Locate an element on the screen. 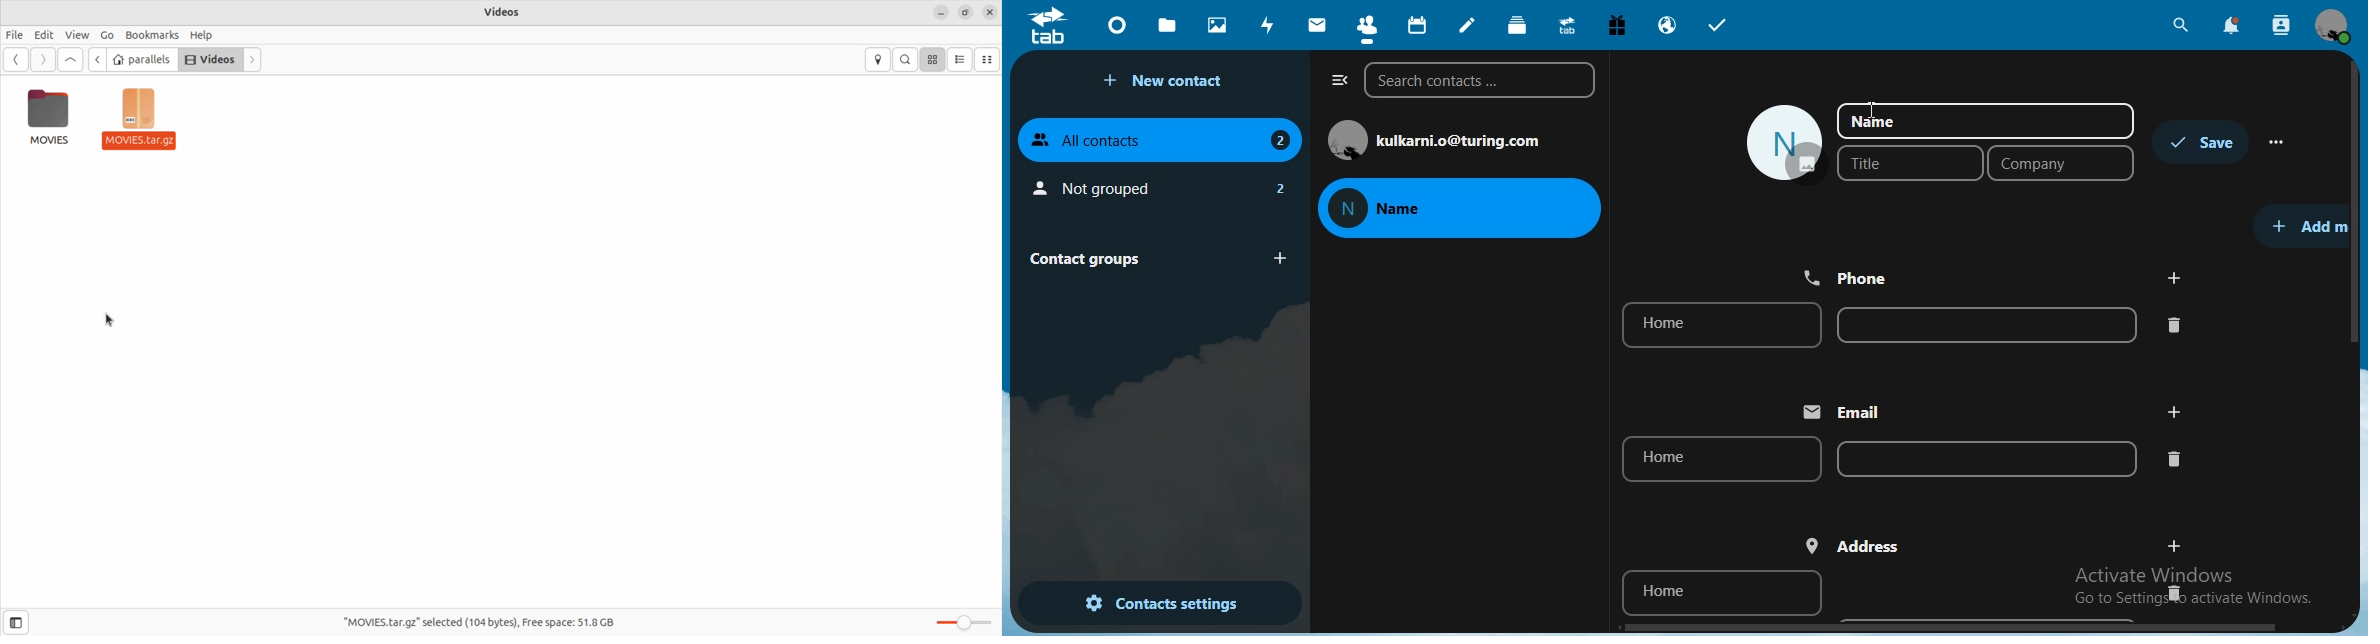 The height and width of the screenshot is (644, 2380). text is located at coordinates (1464, 140).